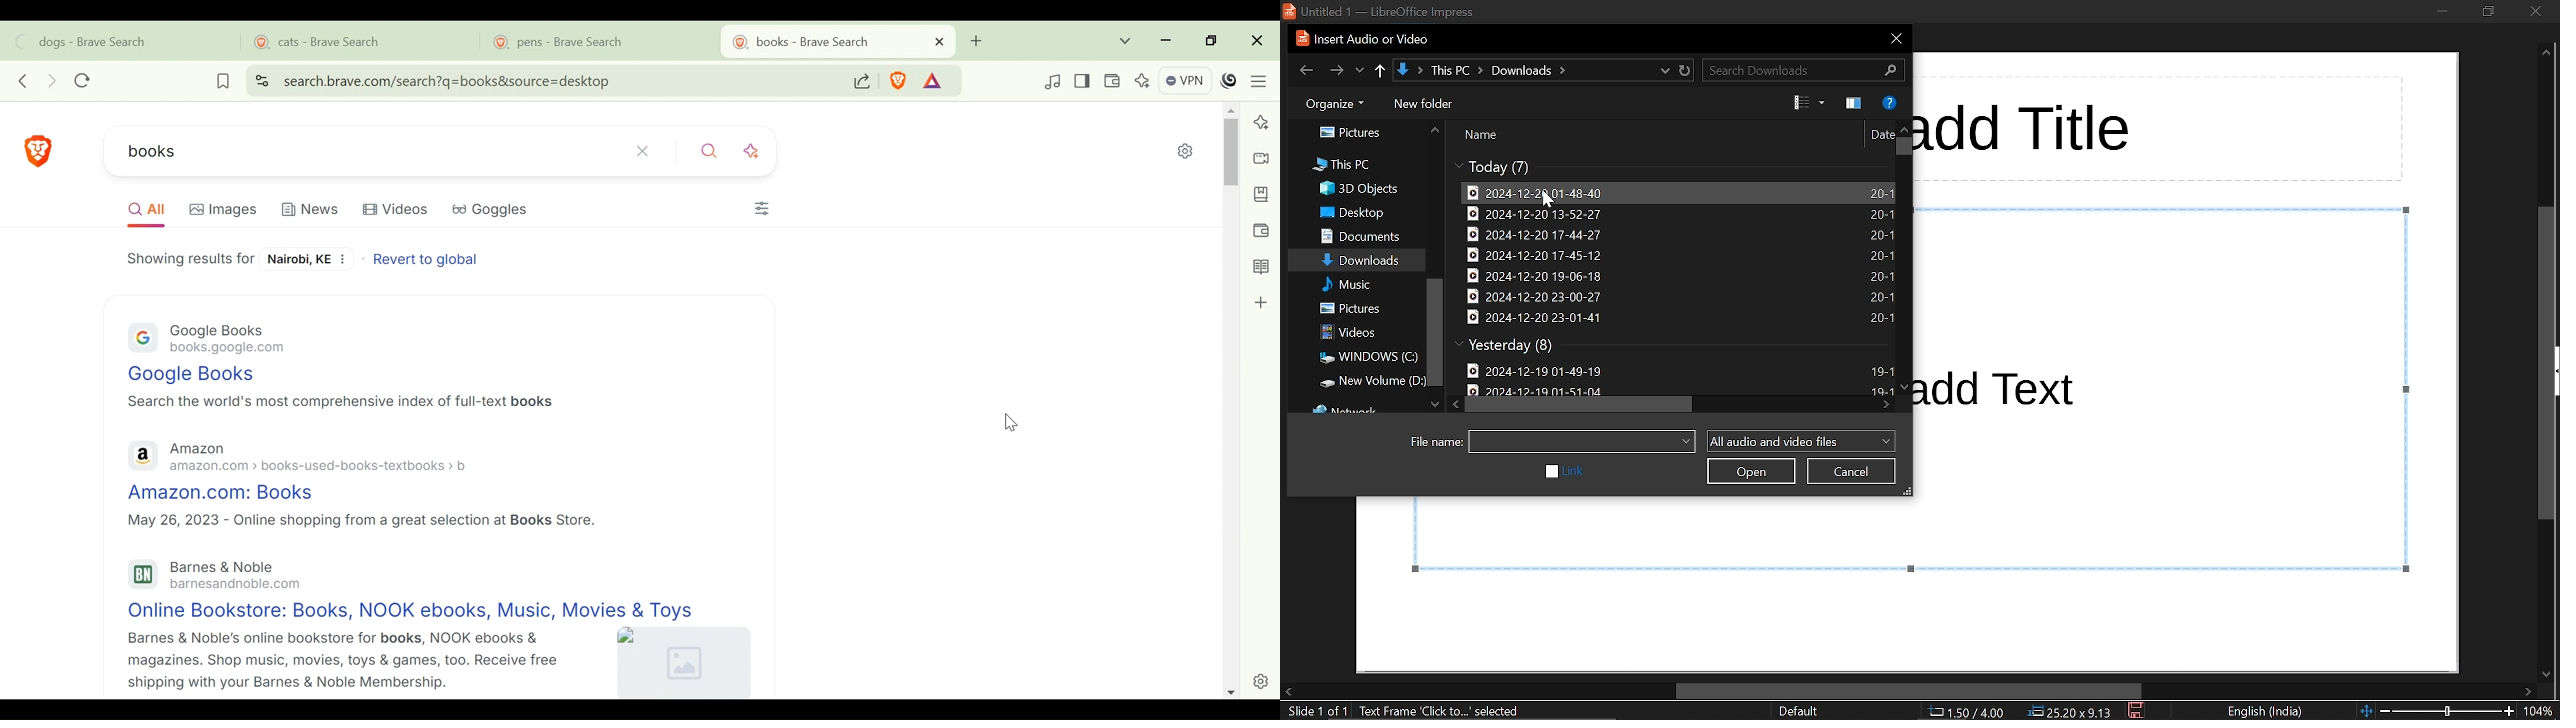  Describe the element at coordinates (1879, 134) in the screenshot. I see `date` at that location.